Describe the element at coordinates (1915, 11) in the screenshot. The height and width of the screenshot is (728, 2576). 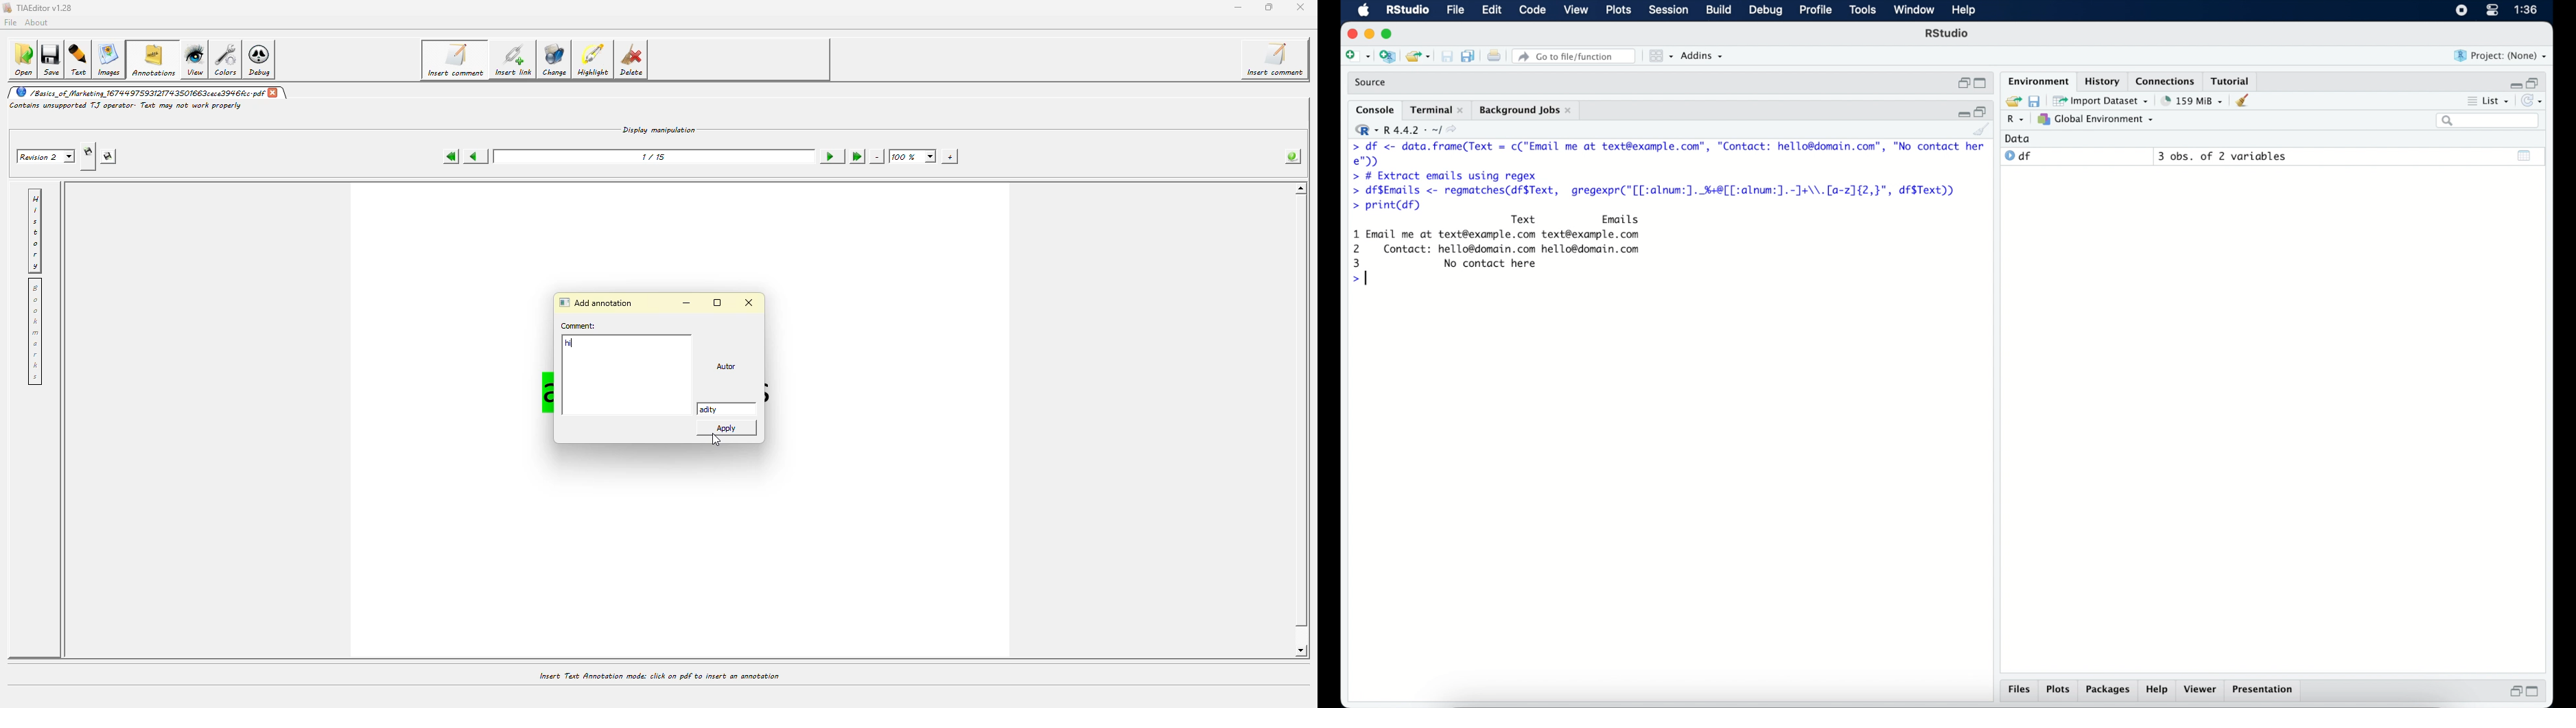
I see `window` at that location.